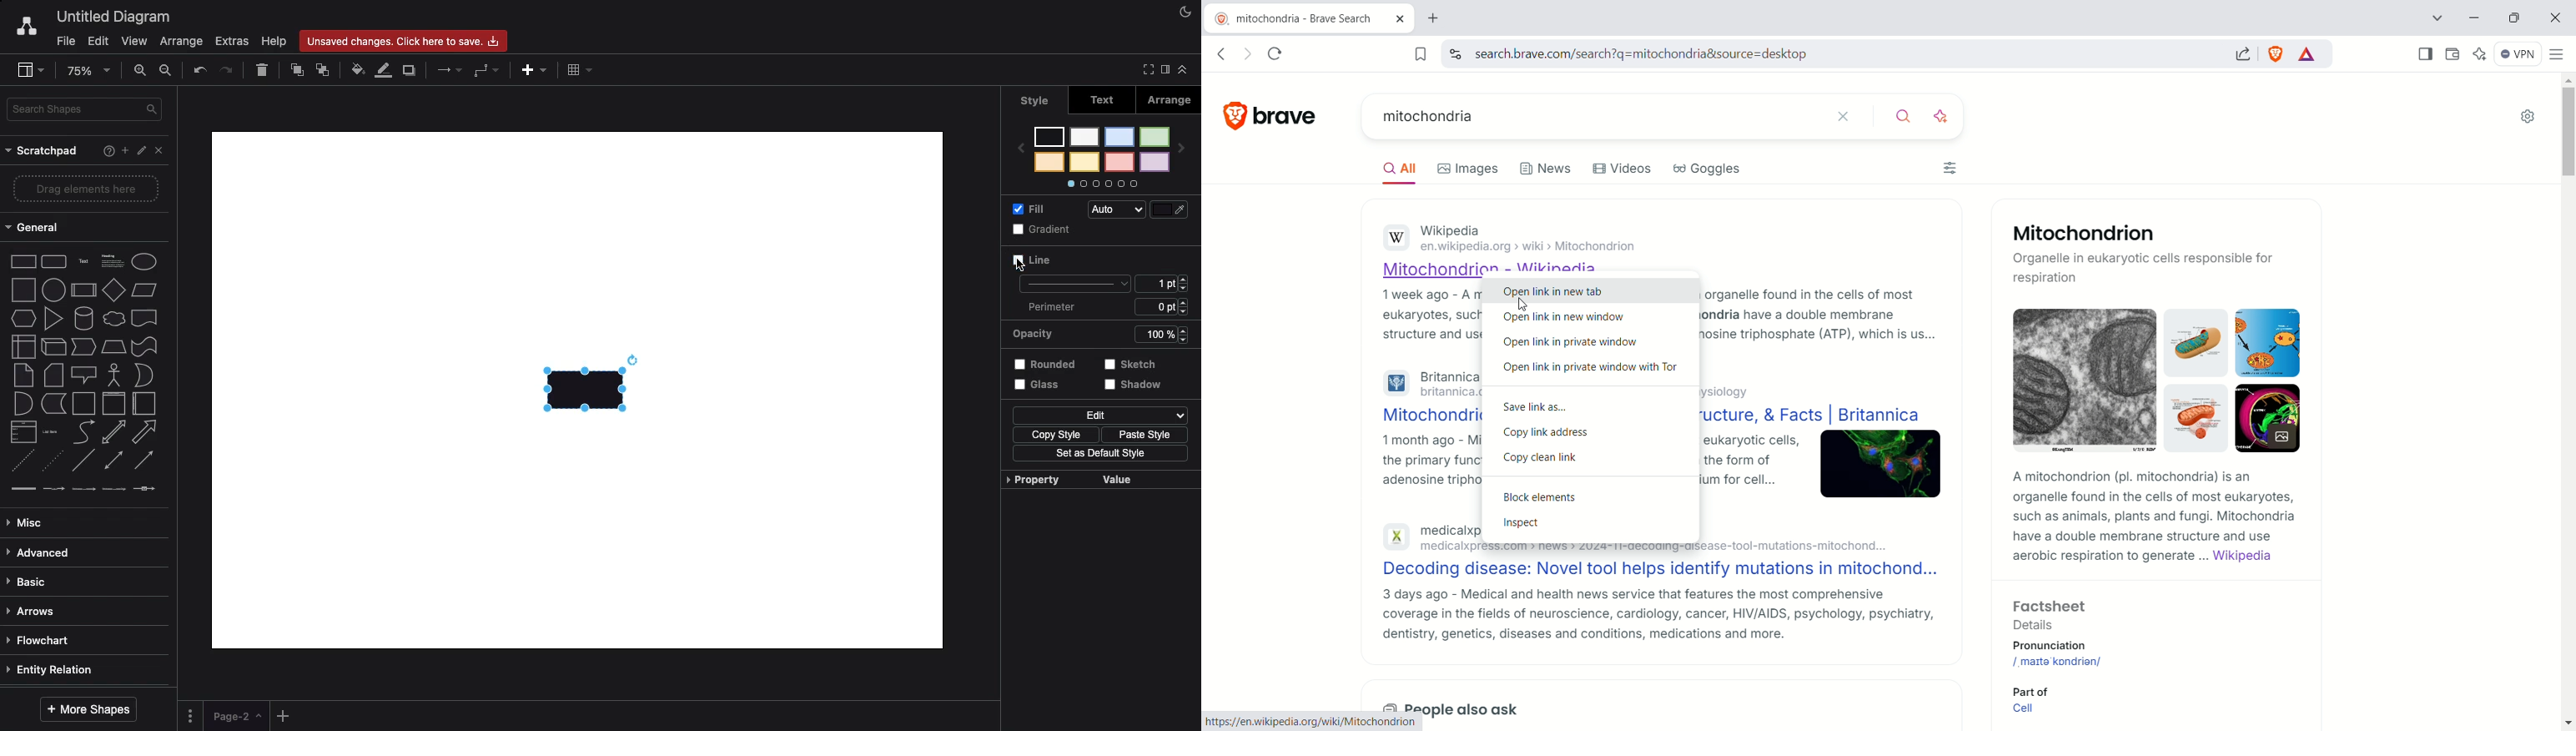 The width and height of the screenshot is (2576, 756). Describe the element at coordinates (356, 68) in the screenshot. I see `Fill color` at that location.